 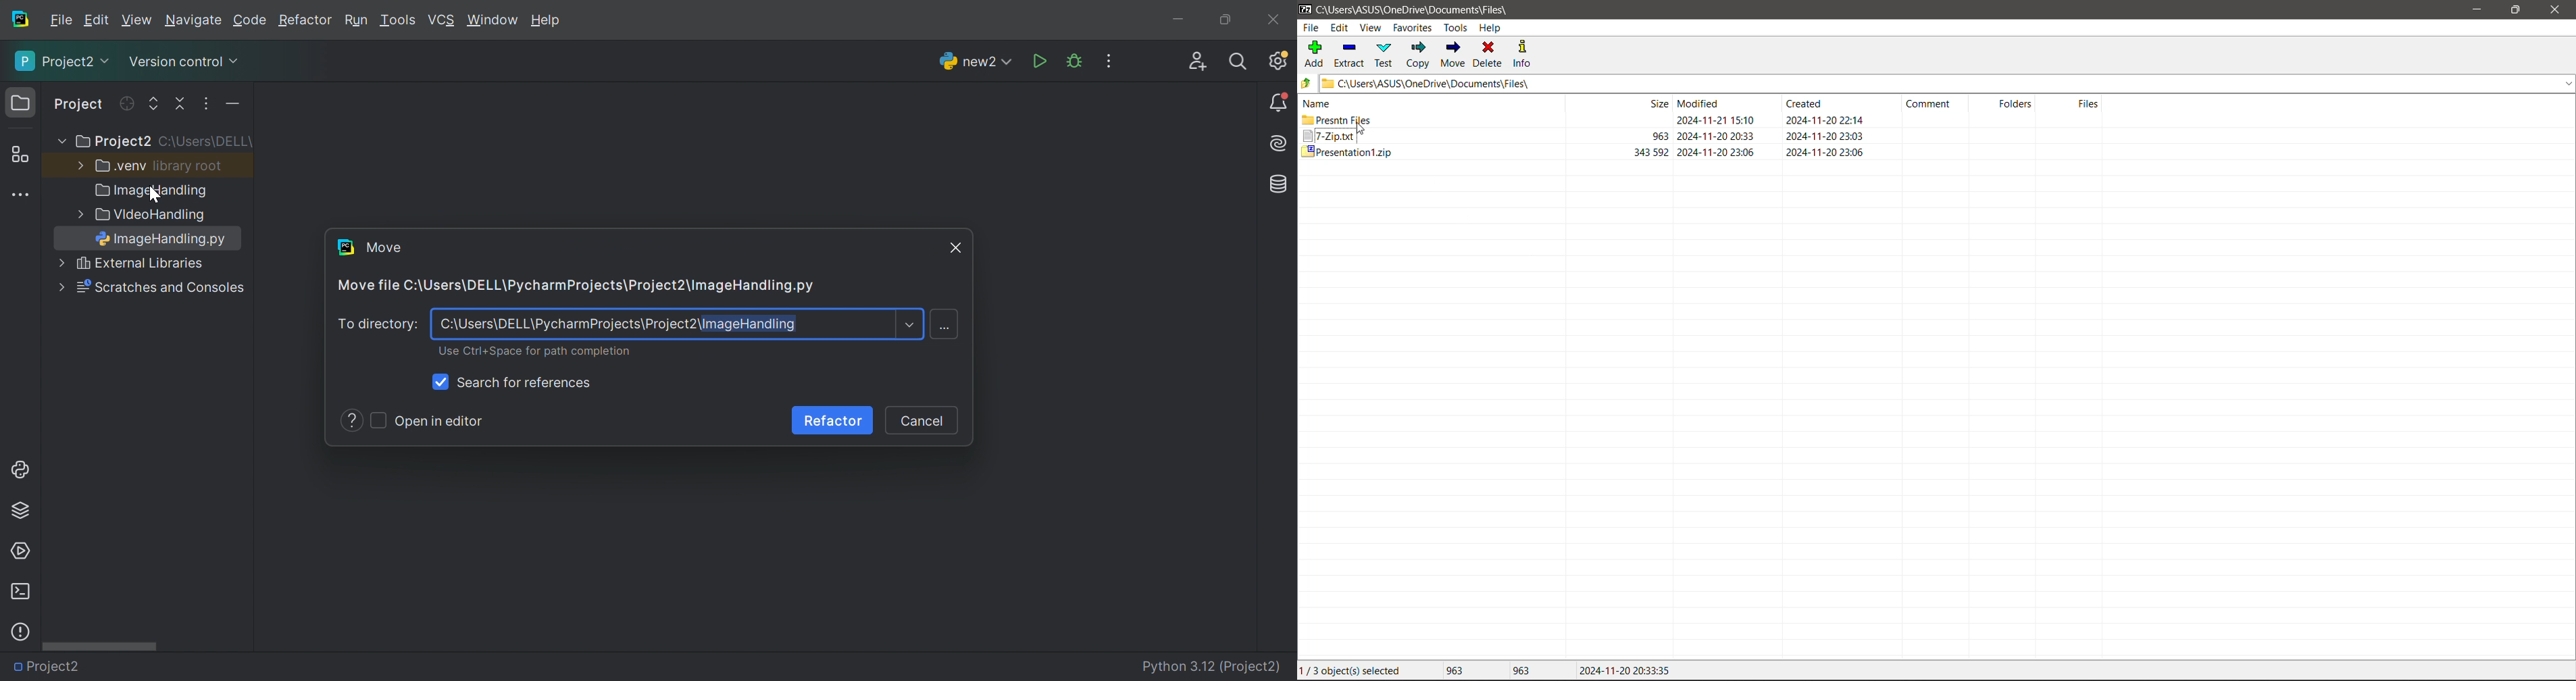 What do you see at coordinates (229, 107) in the screenshot?
I see `More actions` at bounding box center [229, 107].